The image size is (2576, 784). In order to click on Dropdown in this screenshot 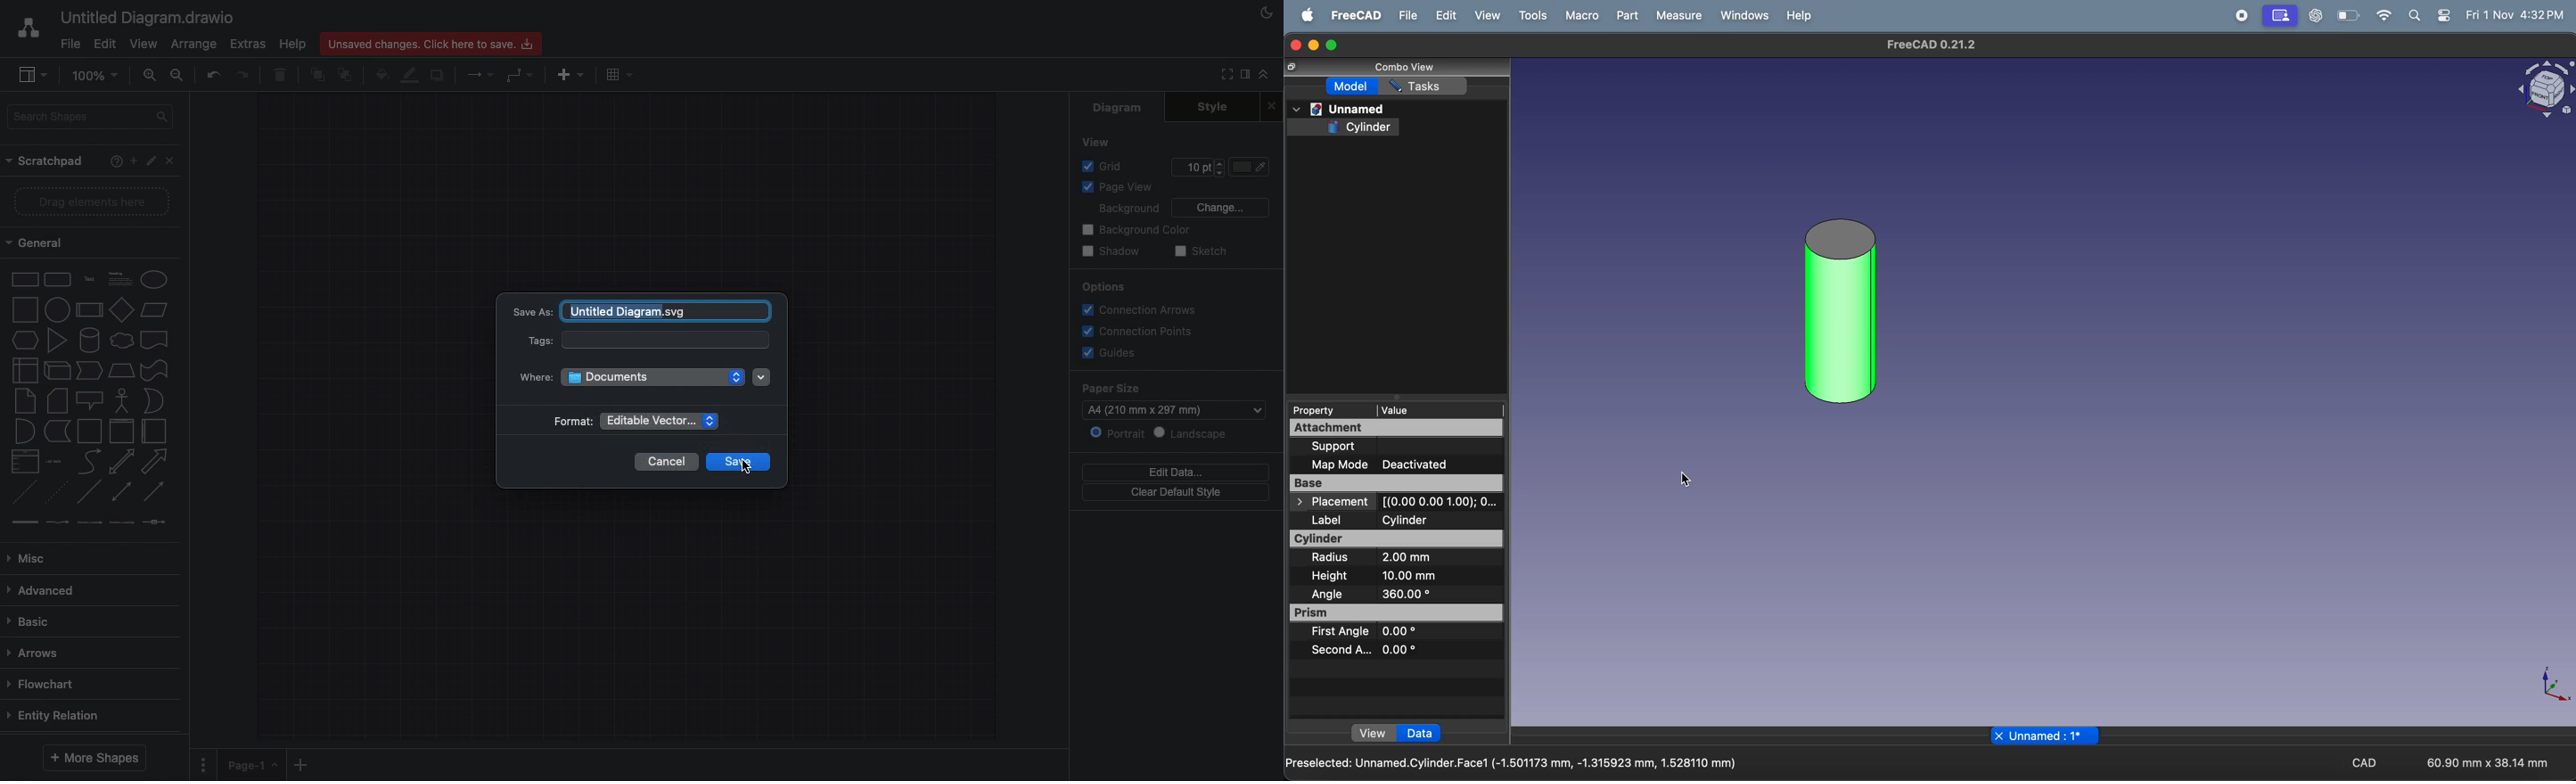, I will do `click(762, 377)`.